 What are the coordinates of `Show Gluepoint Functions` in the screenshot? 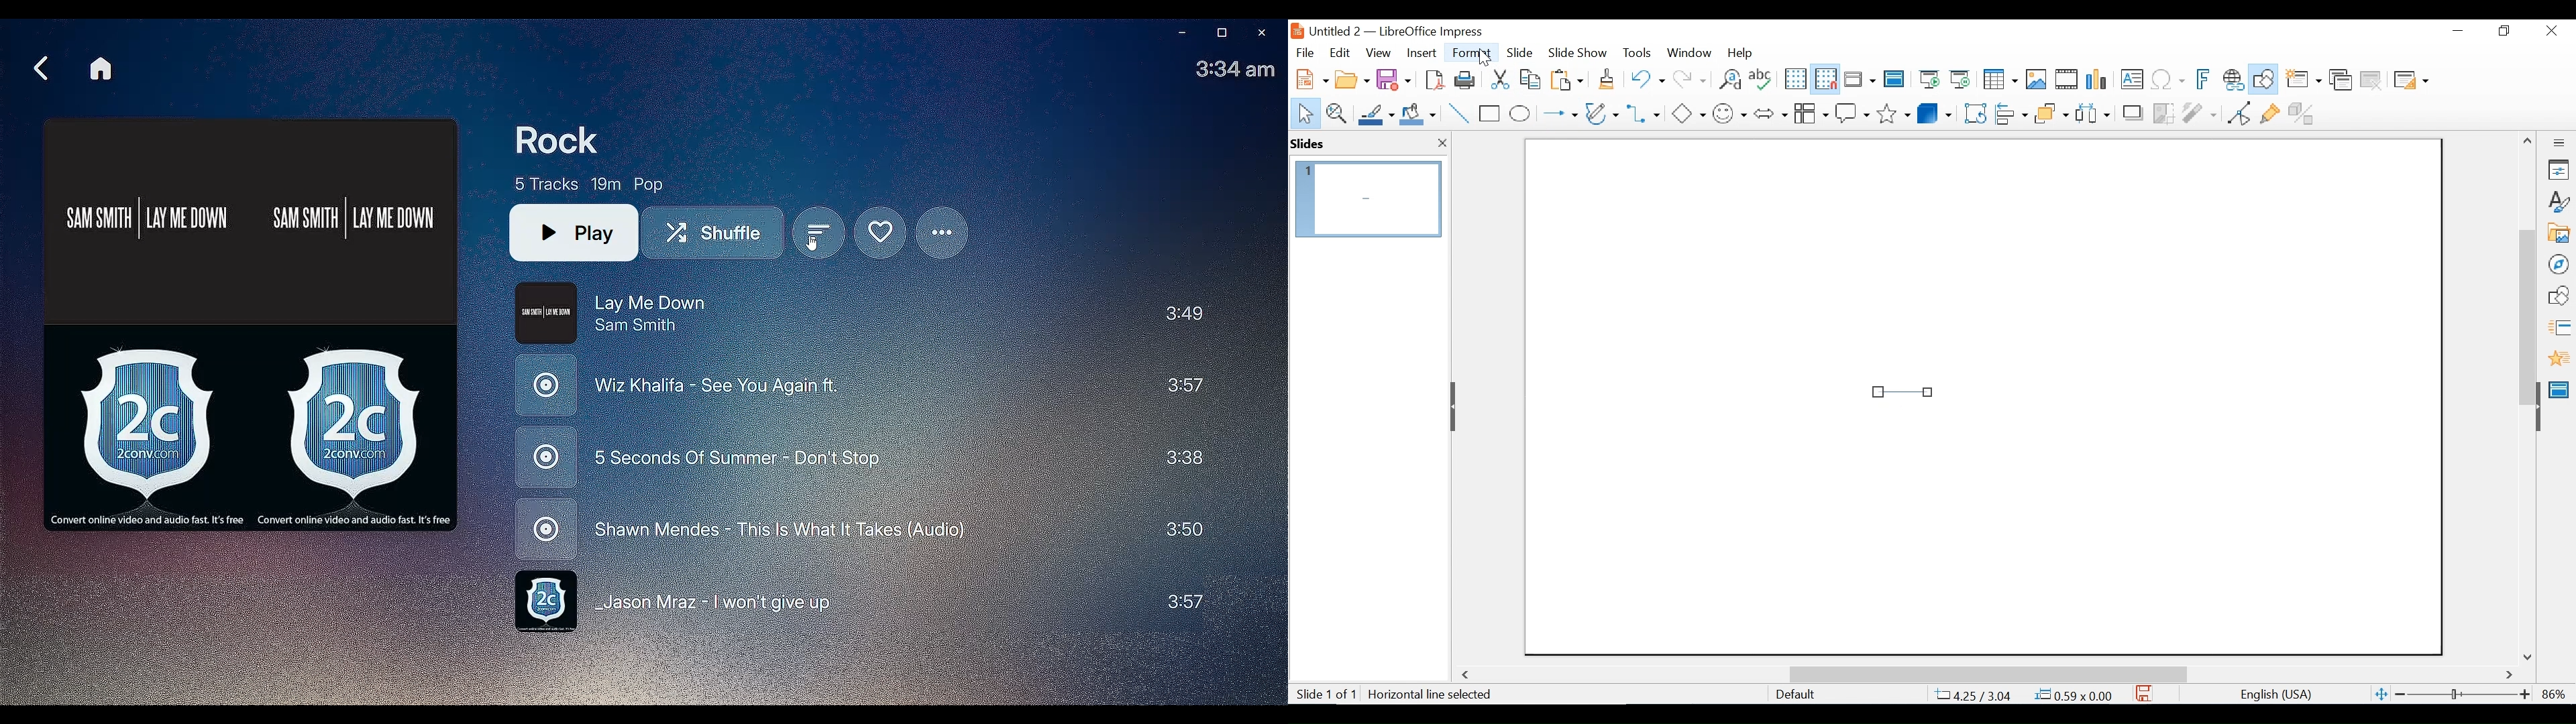 It's located at (2269, 112).